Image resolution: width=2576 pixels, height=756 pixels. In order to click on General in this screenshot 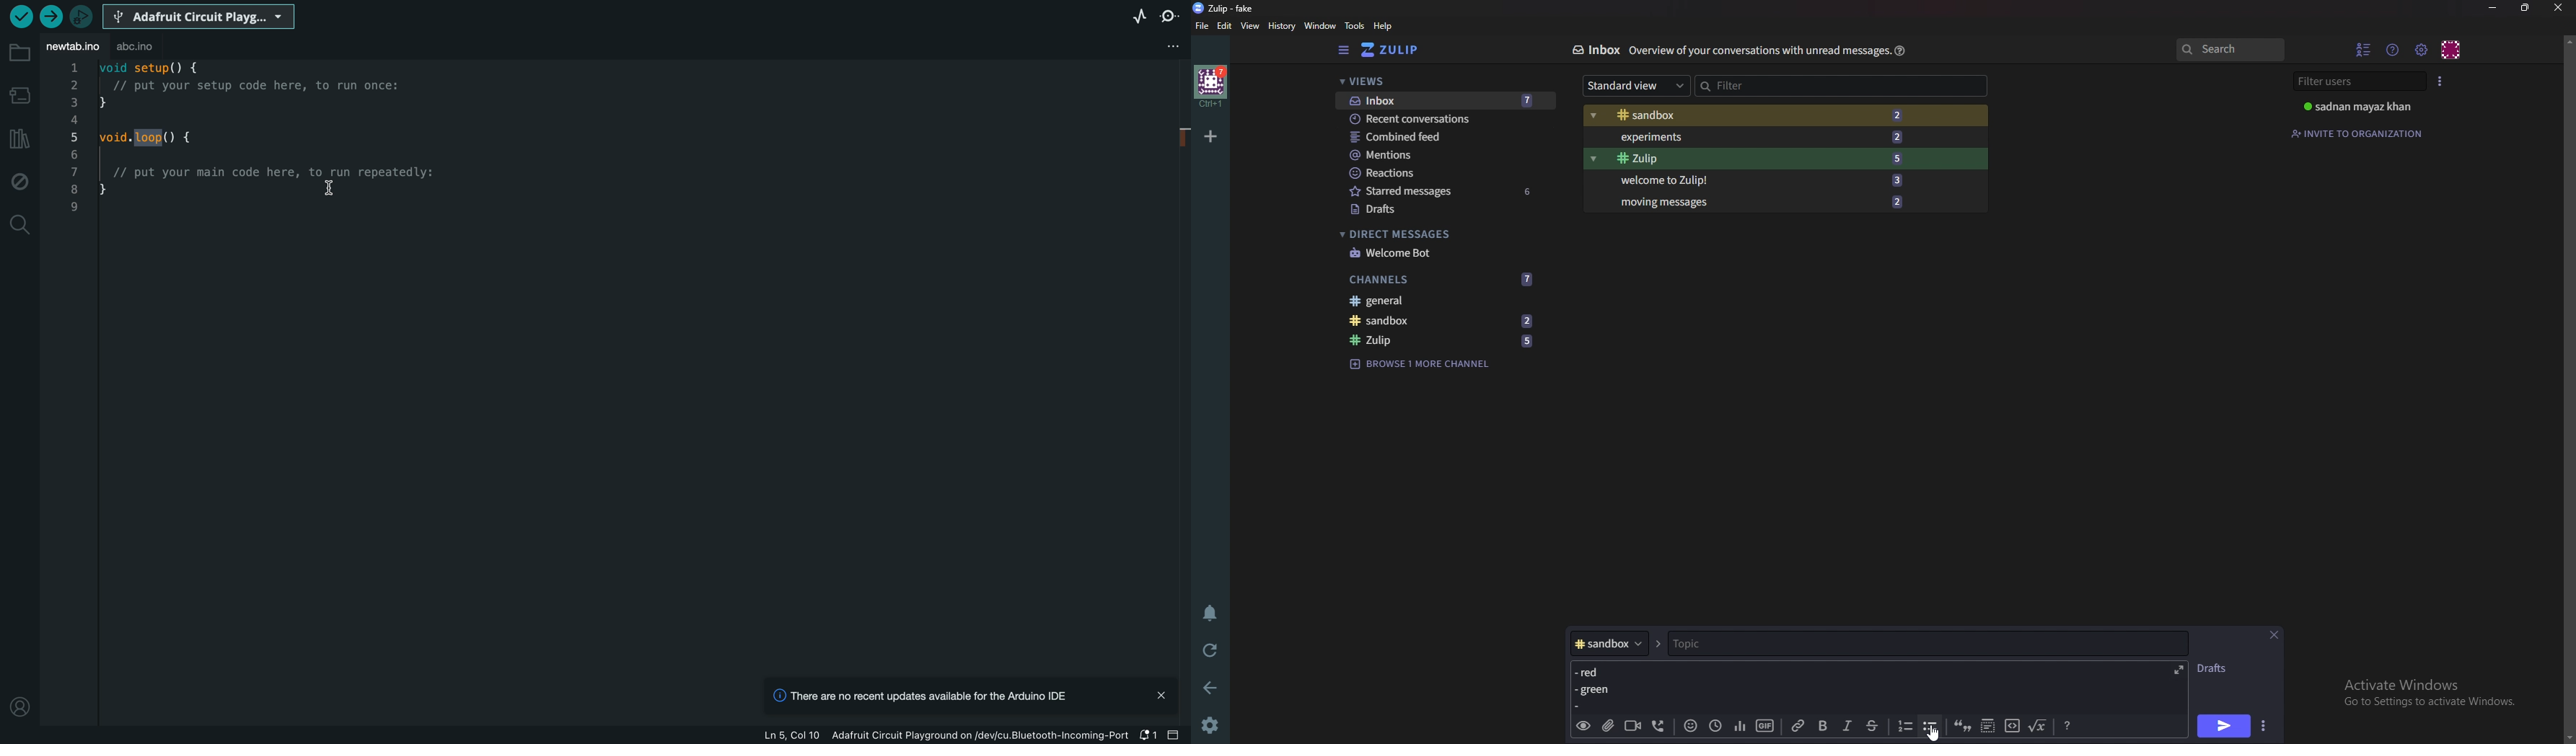, I will do `click(1436, 300)`.